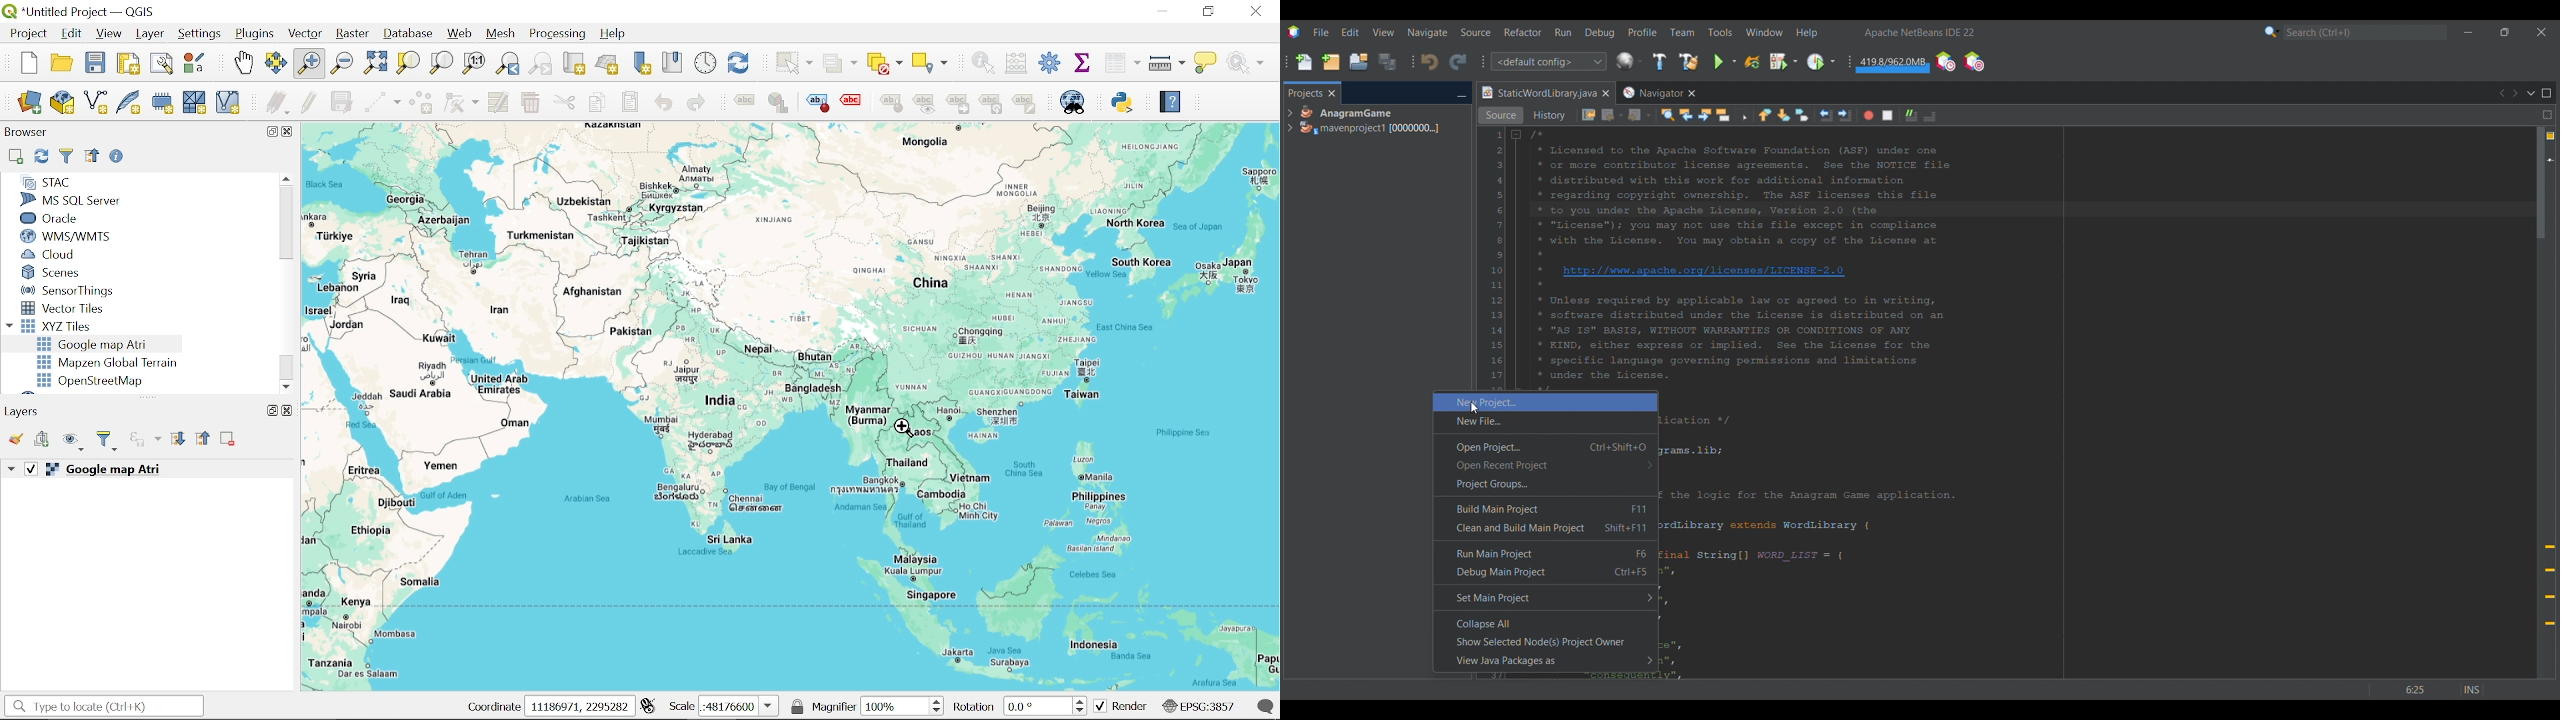 The height and width of the screenshot is (728, 2576). What do you see at coordinates (279, 104) in the screenshot?
I see `Current edits` at bounding box center [279, 104].